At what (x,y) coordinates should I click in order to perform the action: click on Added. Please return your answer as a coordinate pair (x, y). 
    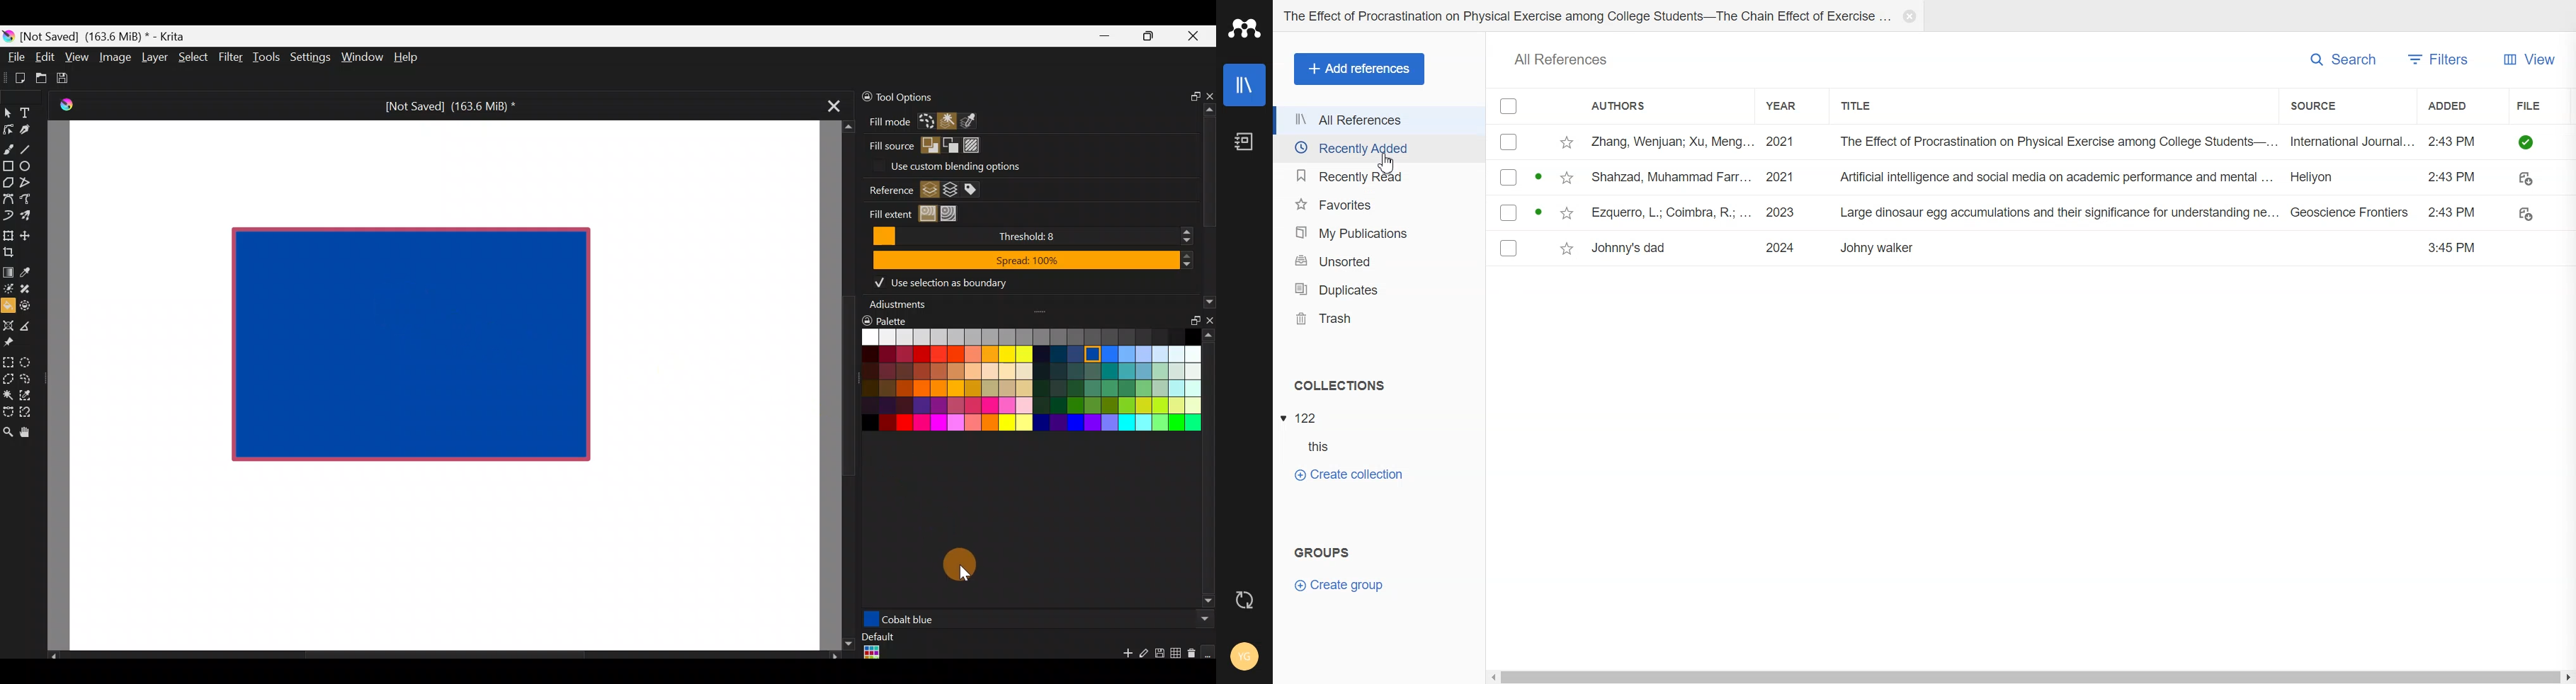
    Looking at the image, I should click on (2463, 107).